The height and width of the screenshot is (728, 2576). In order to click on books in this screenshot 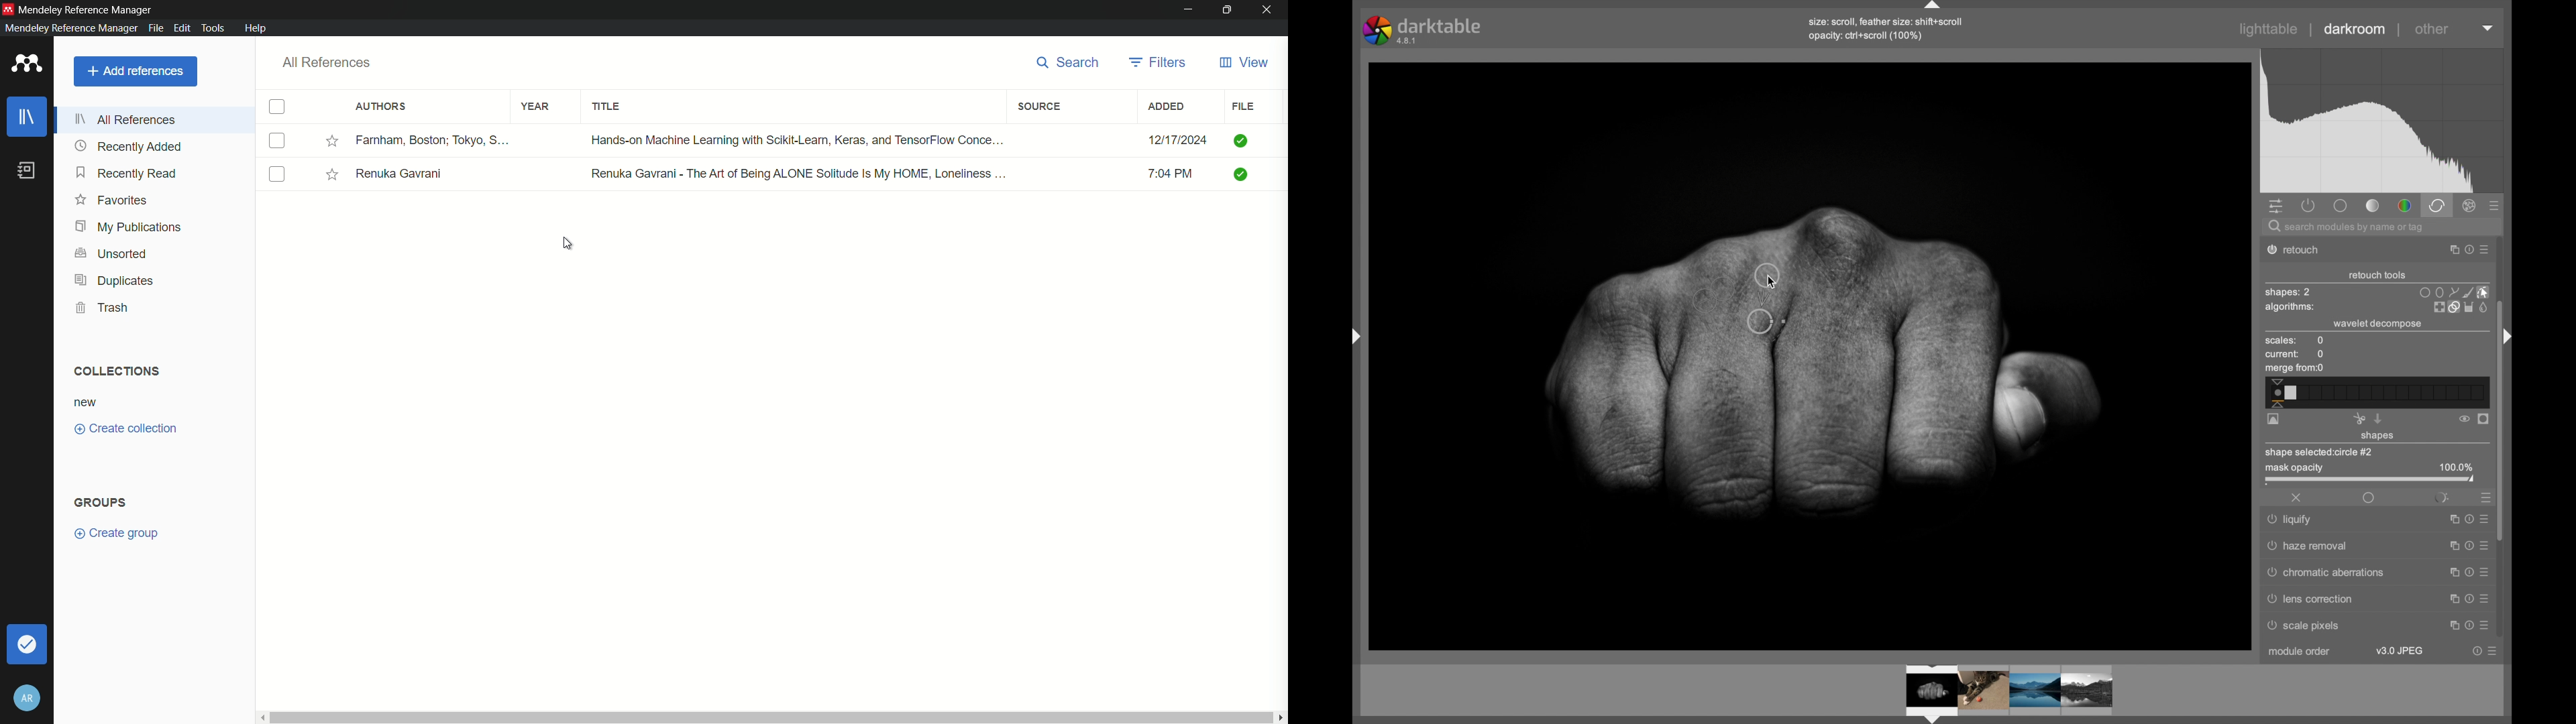, I will do `click(26, 170)`.